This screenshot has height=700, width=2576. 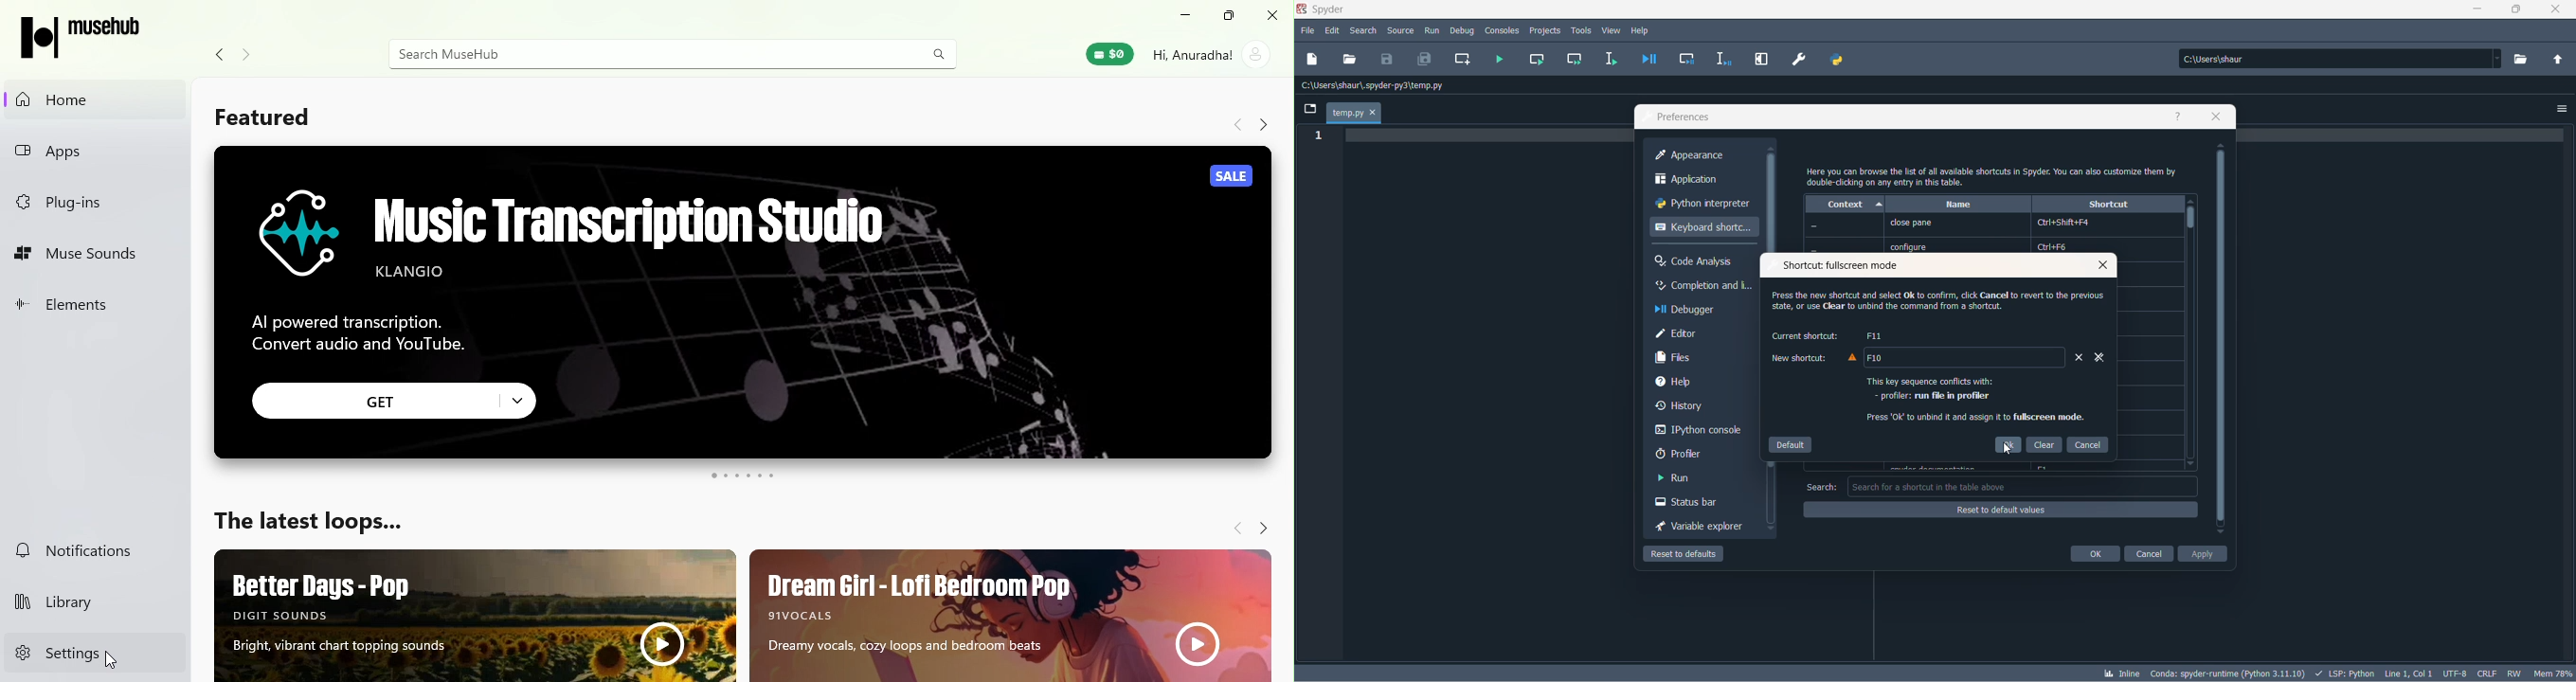 What do you see at coordinates (2489, 673) in the screenshot?
I see `file EOL status` at bounding box center [2489, 673].